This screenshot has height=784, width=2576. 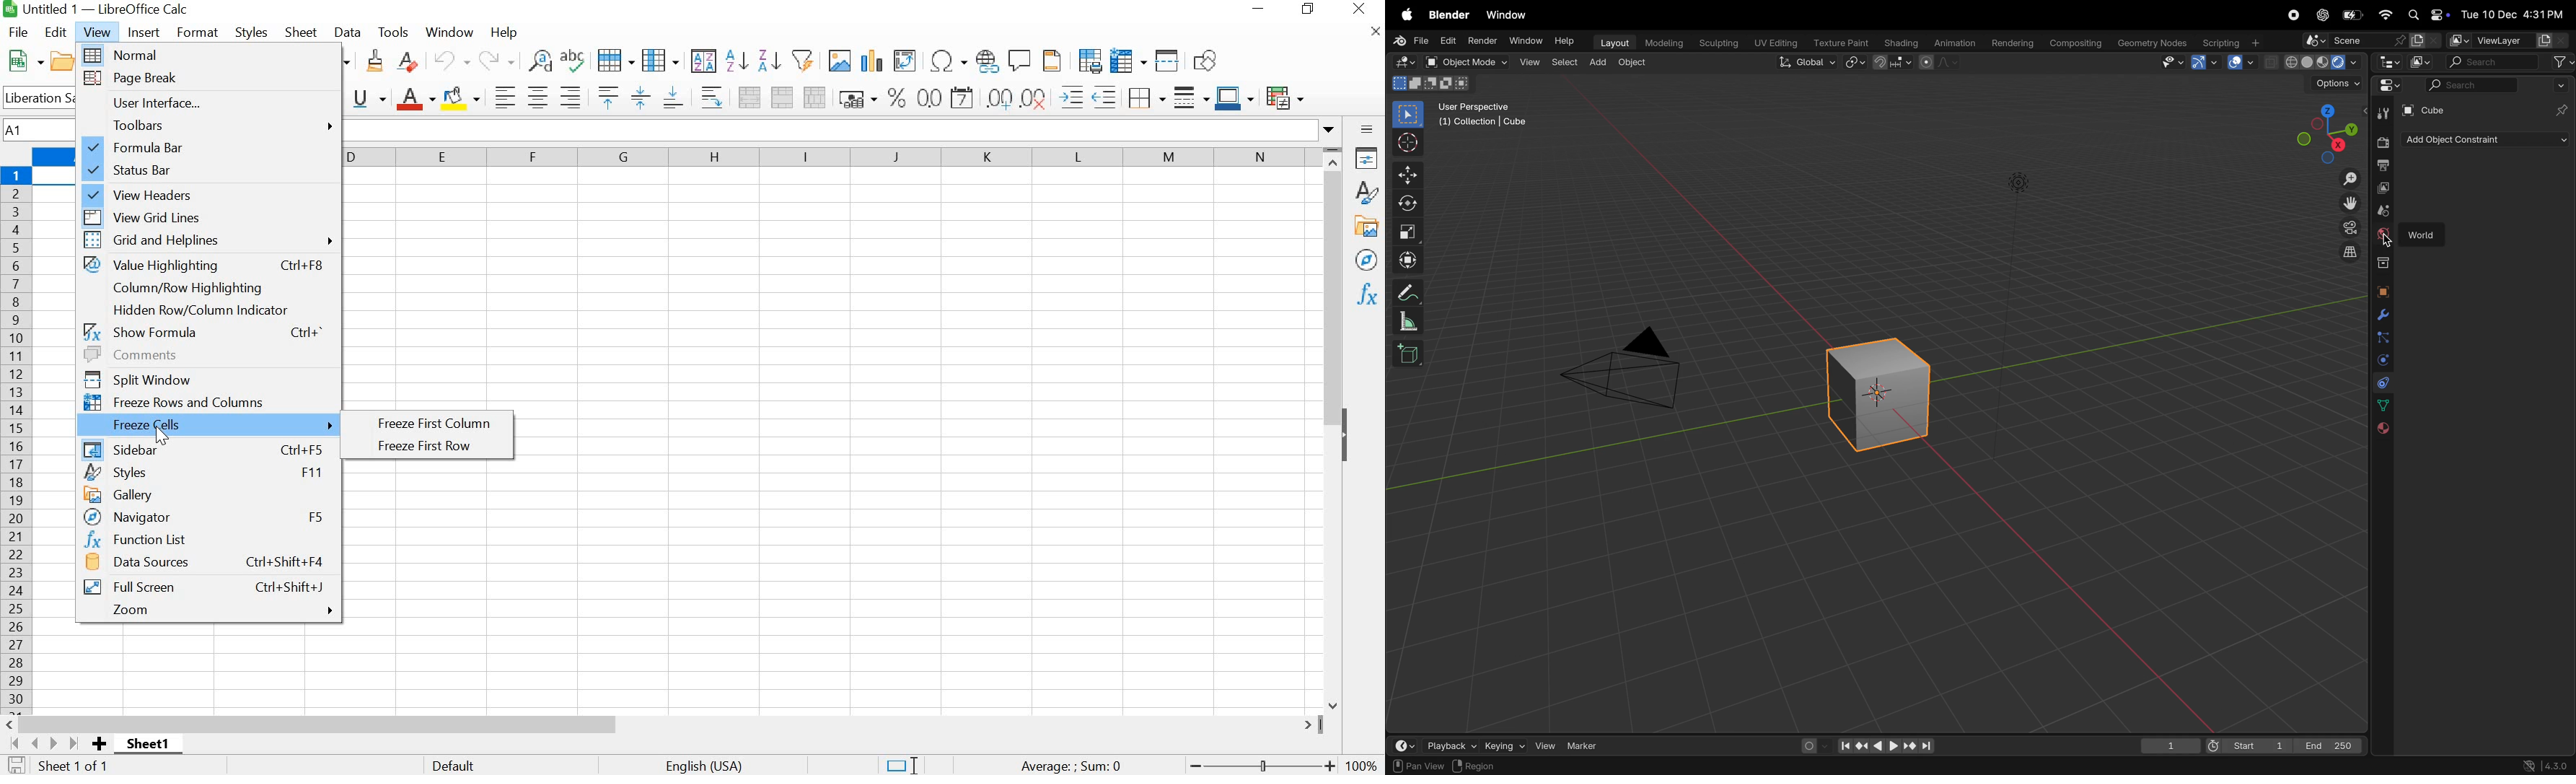 What do you see at coordinates (2507, 41) in the screenshot?
I see `View layer` at bounding box center [2507, 41].